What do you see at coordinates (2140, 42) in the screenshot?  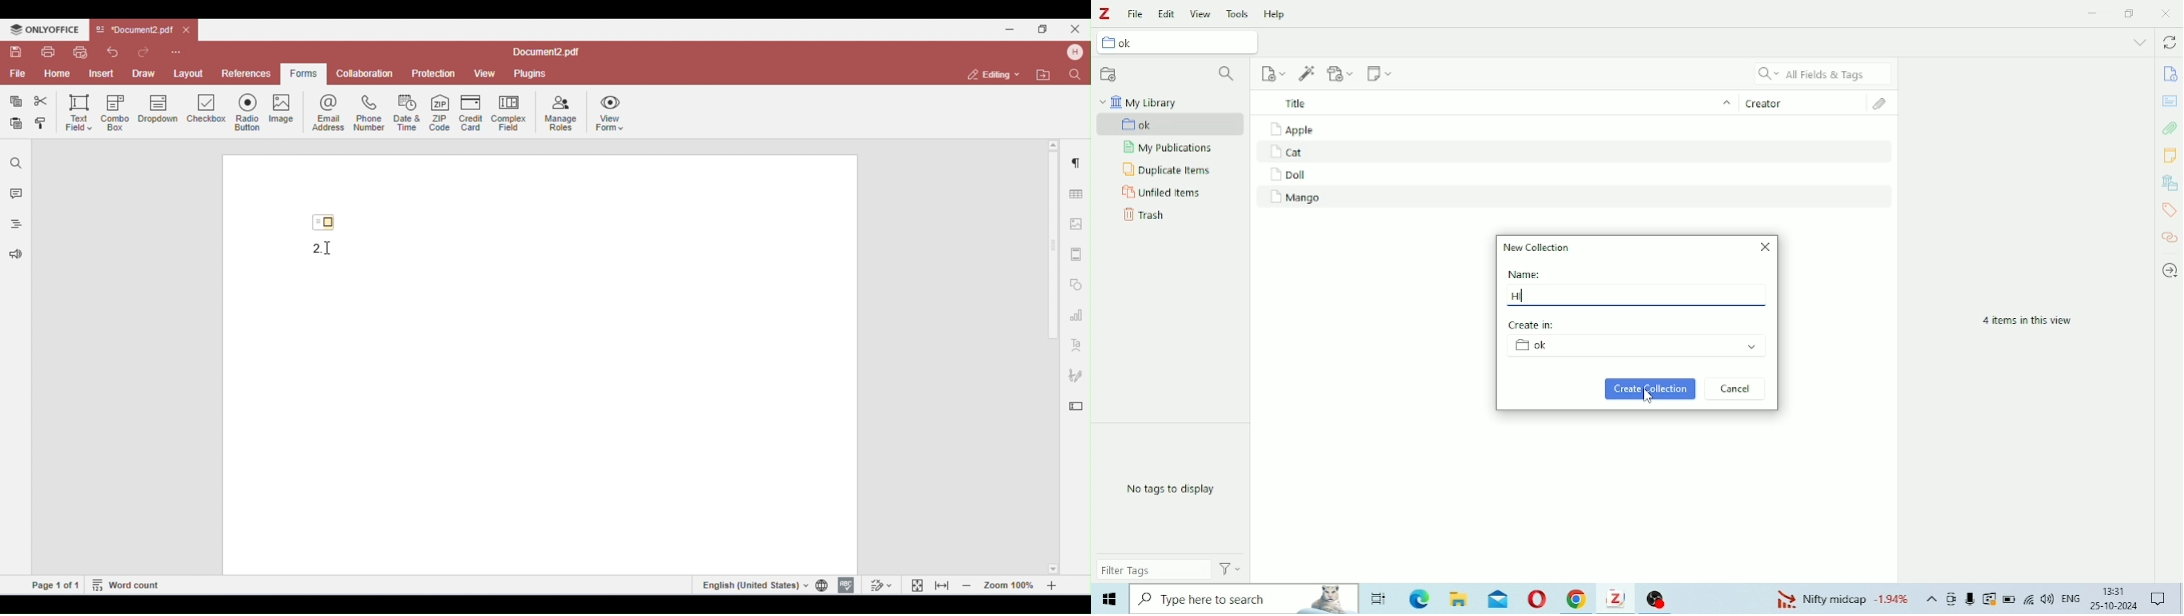 I see `List all tabs` at bounding box center [2140, 42].